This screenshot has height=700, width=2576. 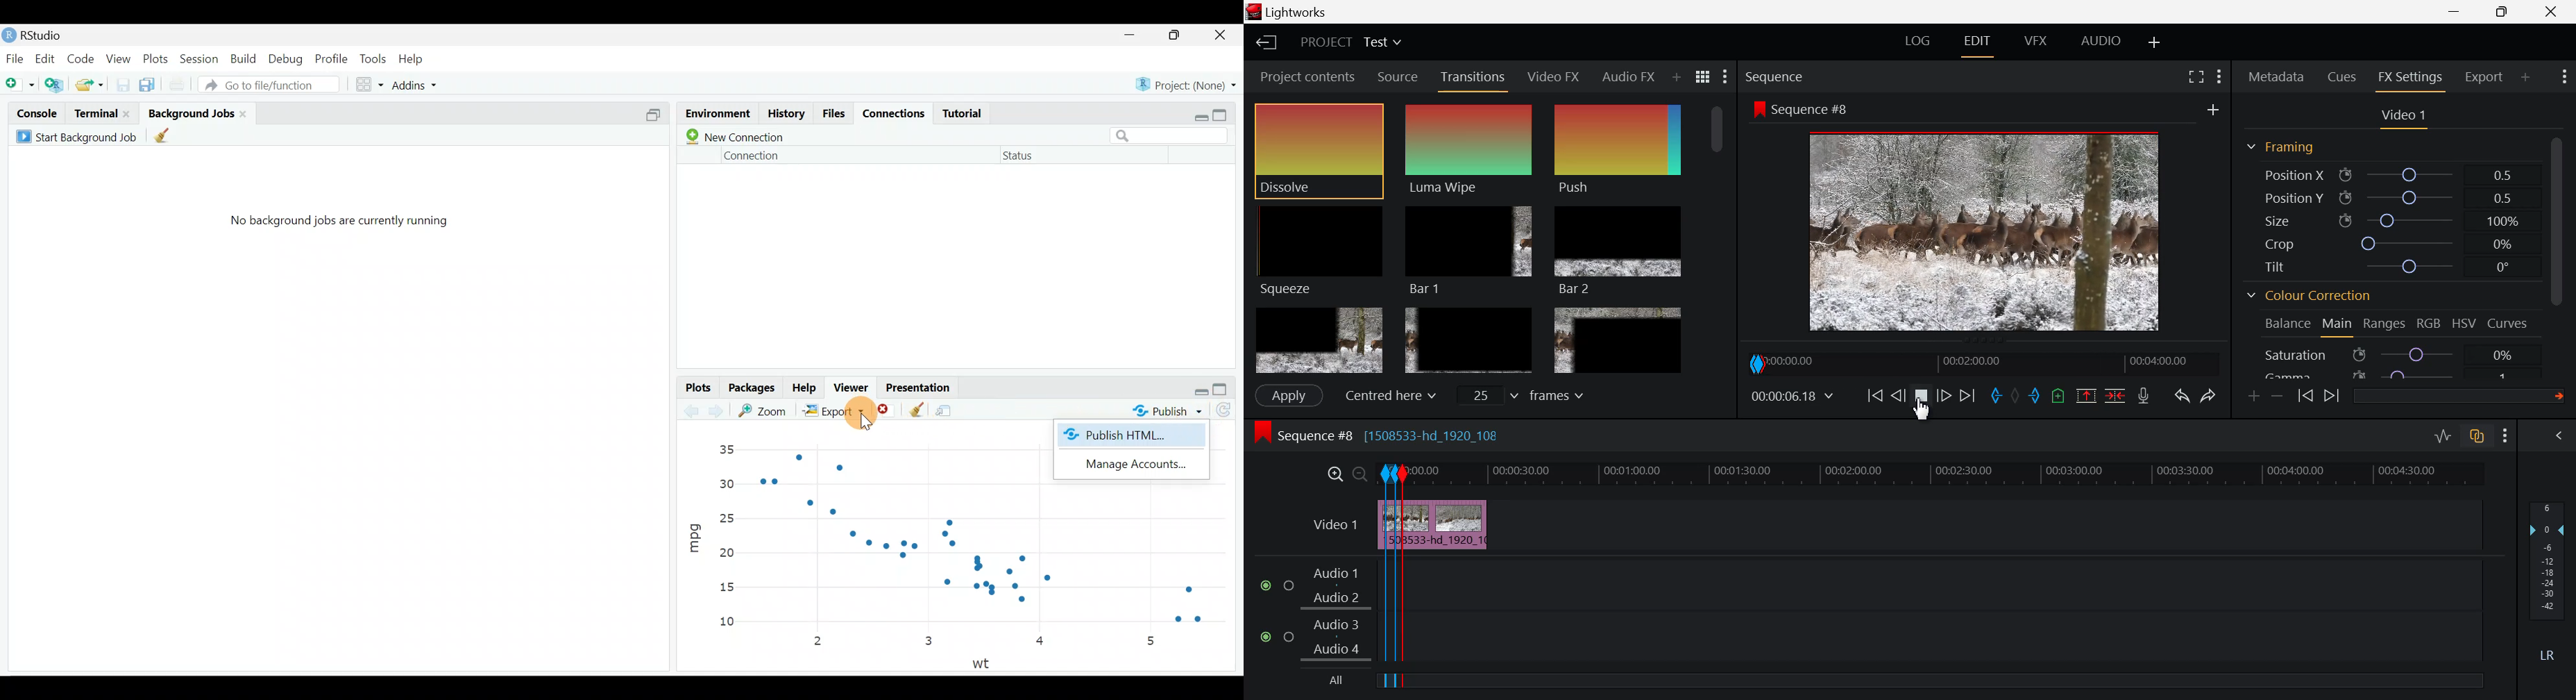 I want to click on close terminal, so click(x=129, y=110).